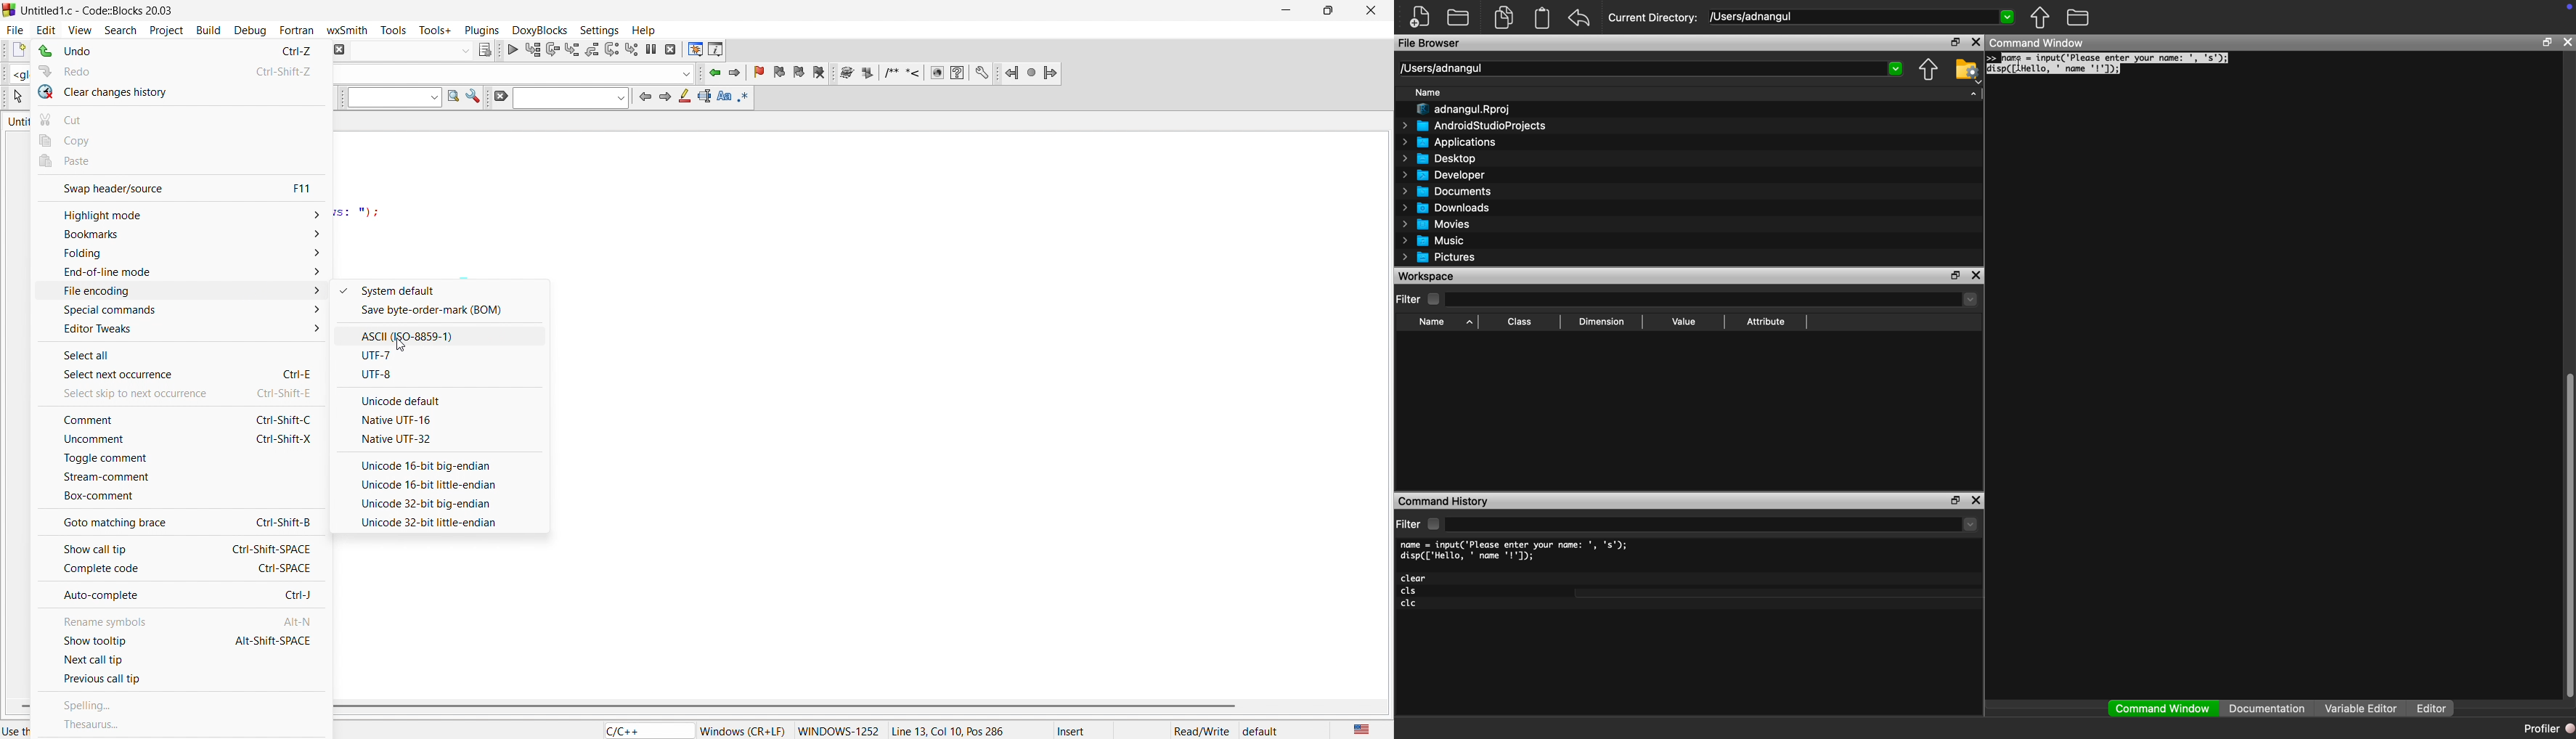 The height and width of the screenshot is (756, 2576). Describe the element at coordinates (182, 643) in the screenshot. I see `show tooltip` at that location.